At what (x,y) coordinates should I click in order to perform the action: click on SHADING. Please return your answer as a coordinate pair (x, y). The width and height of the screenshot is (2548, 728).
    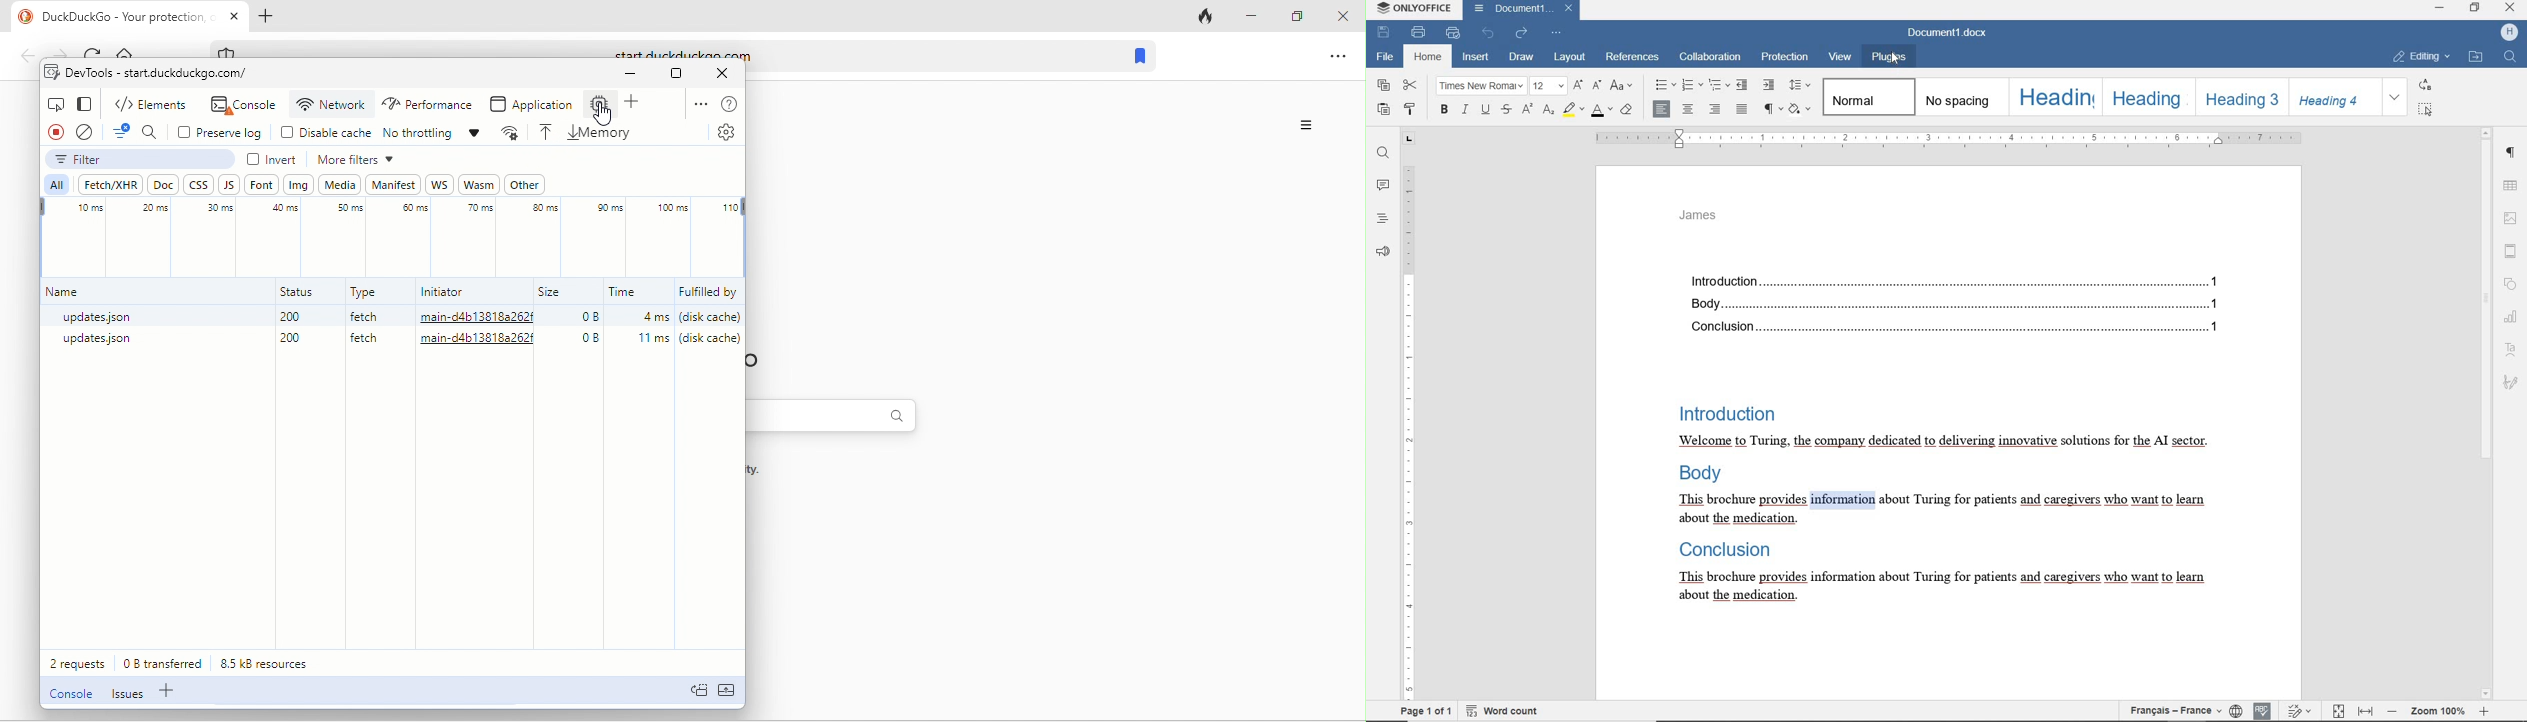
    Looking at the image, I should click on (1801, 109).